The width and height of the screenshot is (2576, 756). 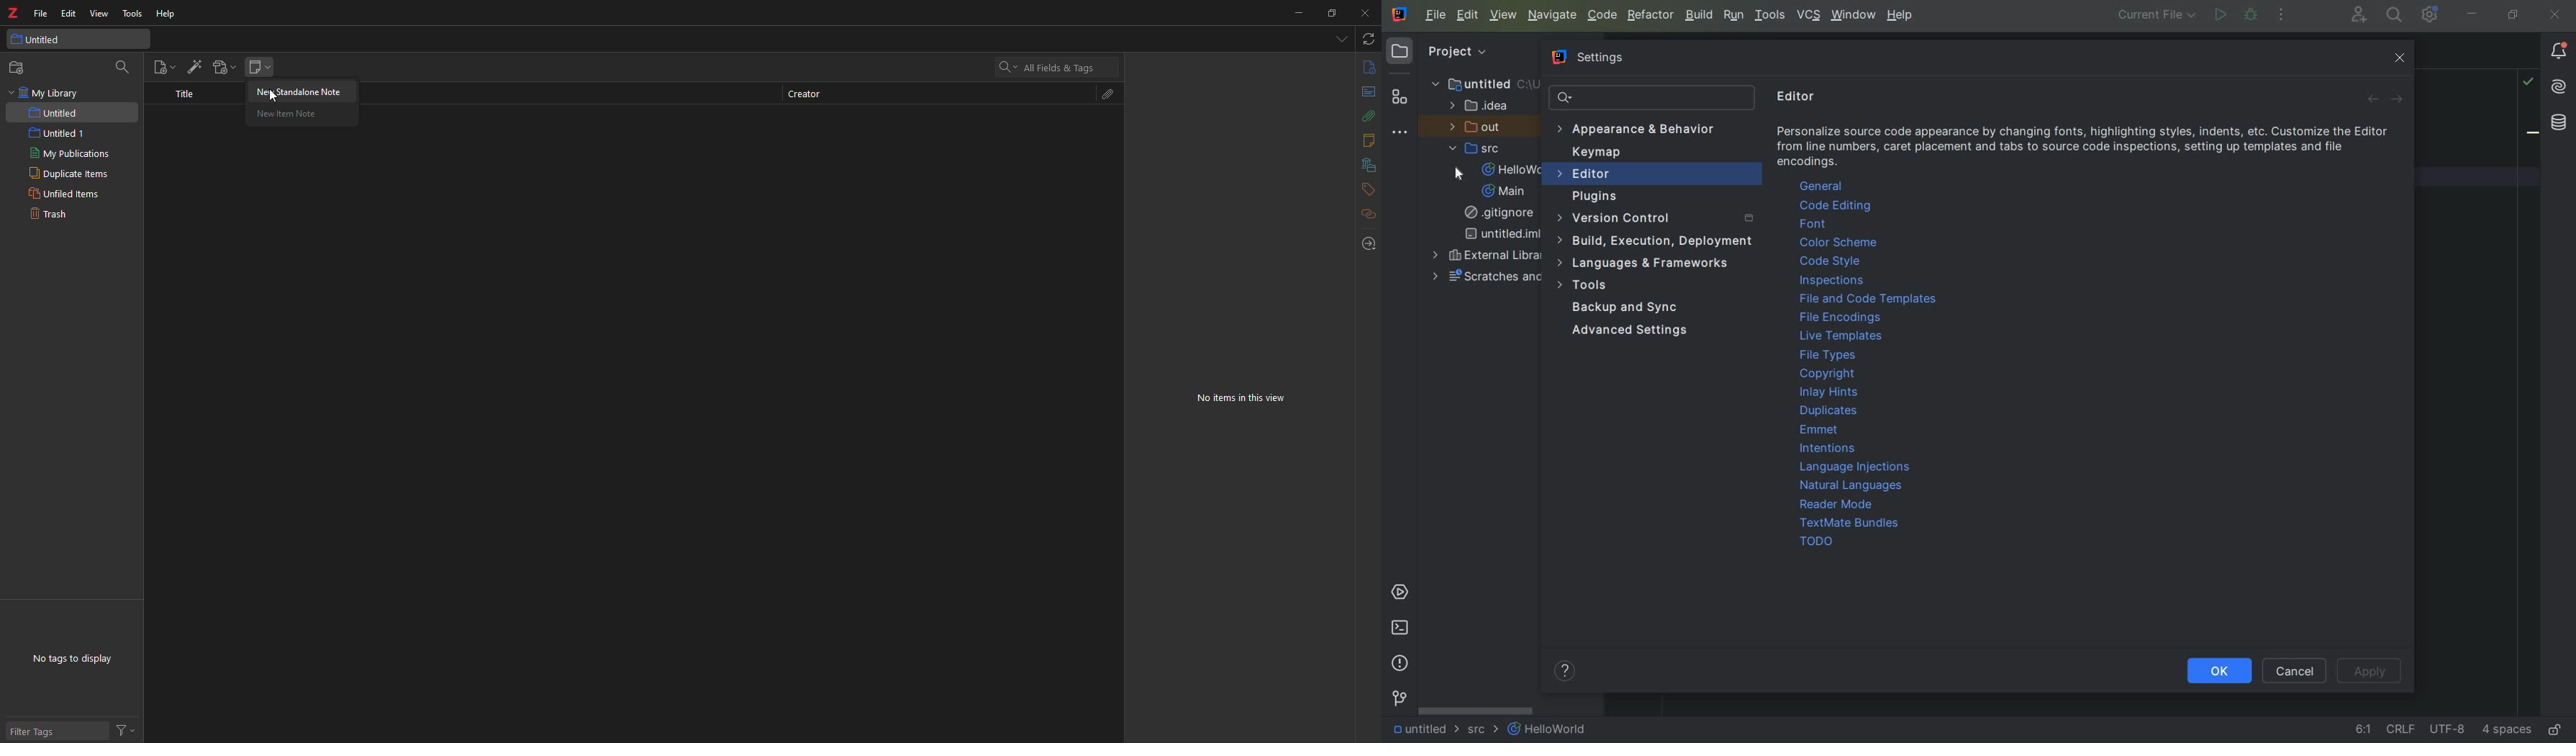 What do you see at coordinates (290, 115) in the screenshot?
I see `new item note` at bounding box center [290, 115].